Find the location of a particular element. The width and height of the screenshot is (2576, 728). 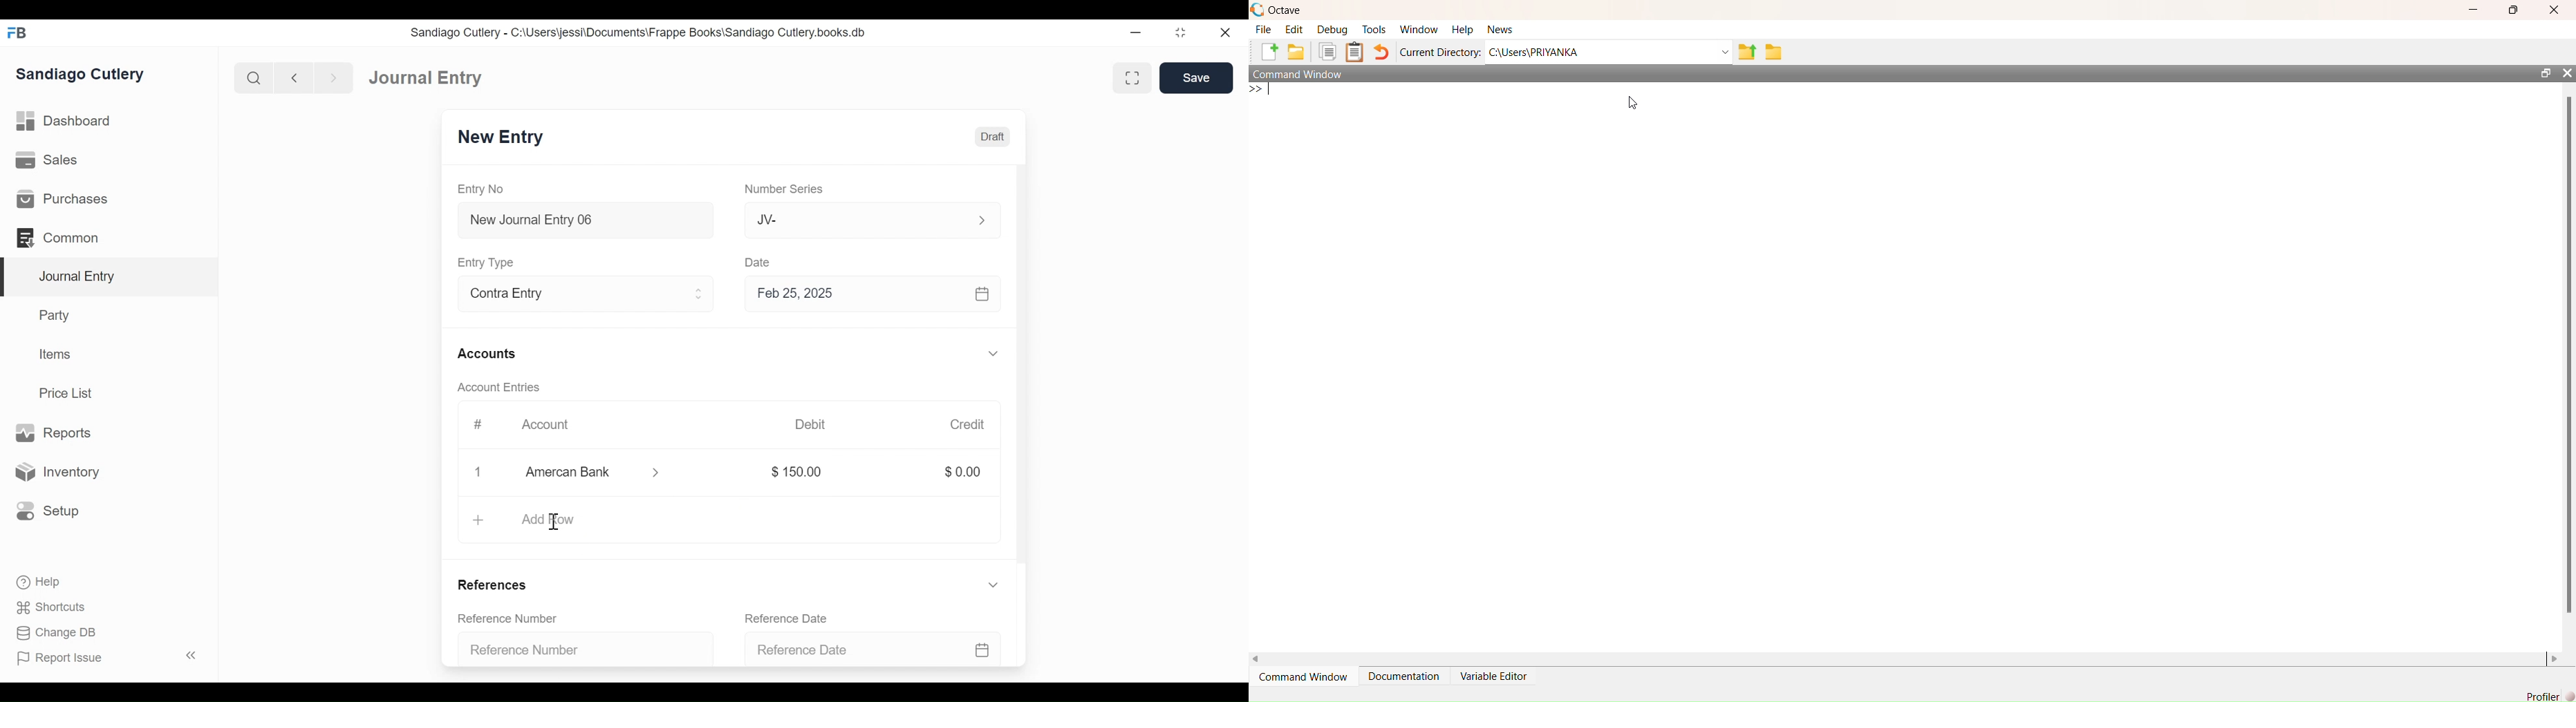

Expand is located at coordinates (982, 220).